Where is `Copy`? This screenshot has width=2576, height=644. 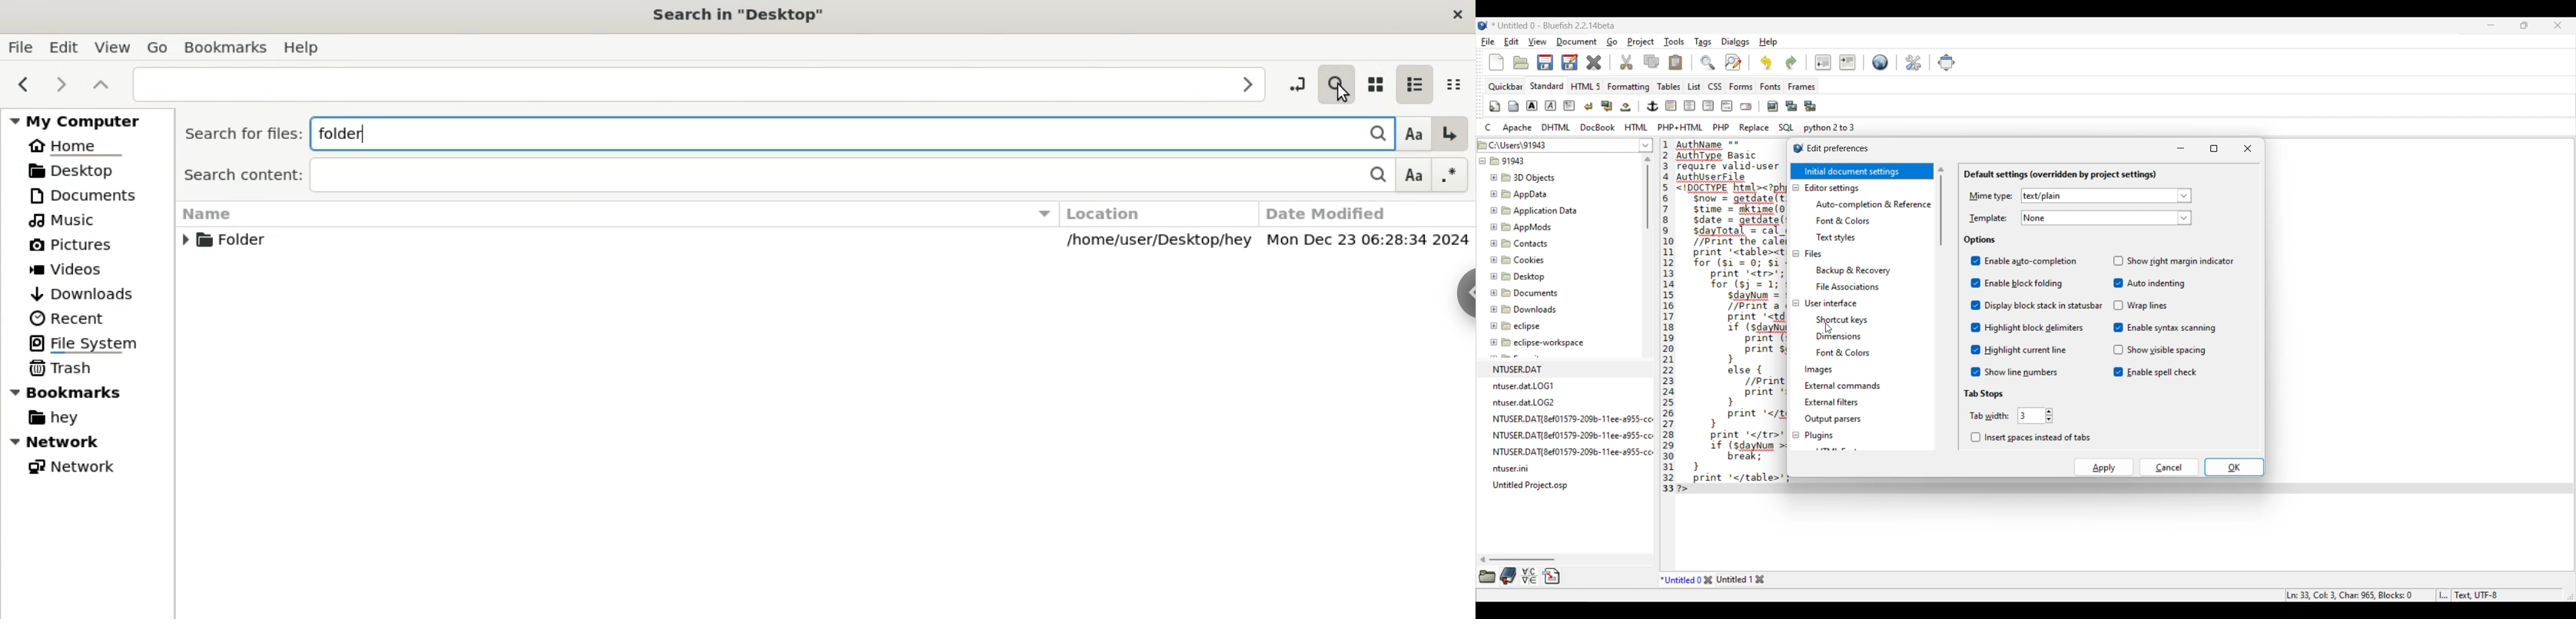 Copy is located at coordinates (1651, 61).